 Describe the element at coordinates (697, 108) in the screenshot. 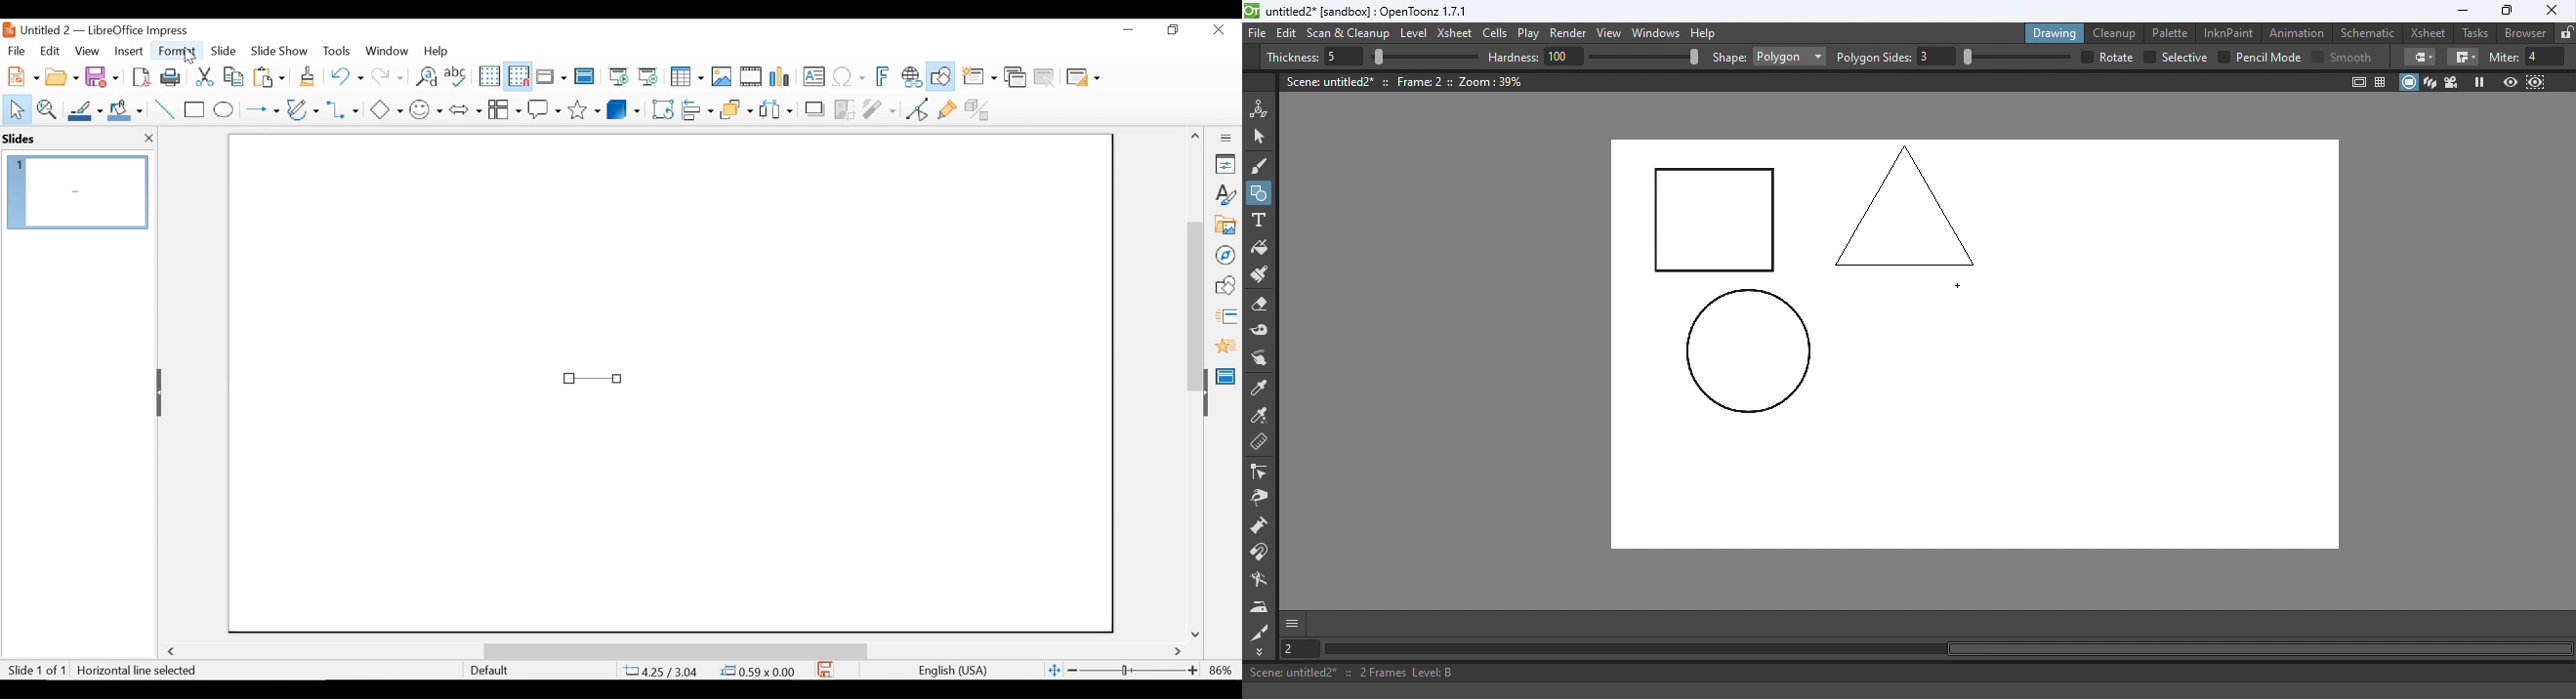

I see `Align Objects` at that location.